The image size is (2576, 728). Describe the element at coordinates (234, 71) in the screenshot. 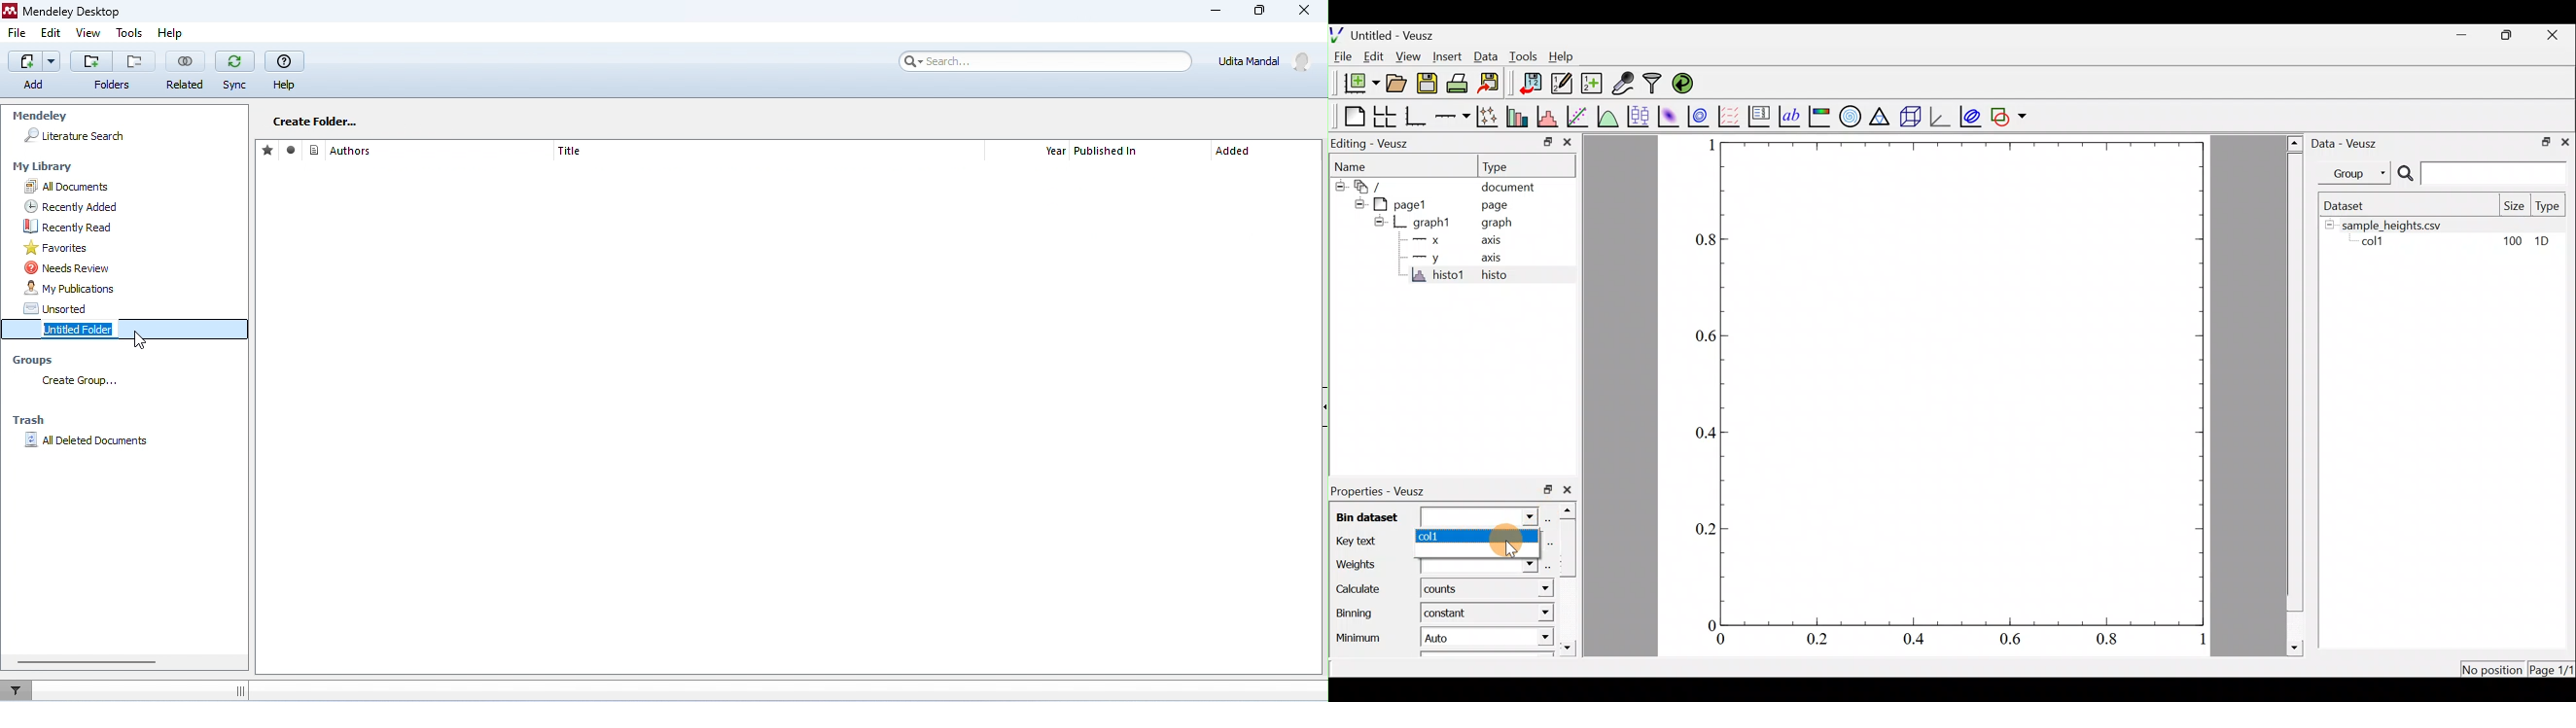

I see `sync` at that location.